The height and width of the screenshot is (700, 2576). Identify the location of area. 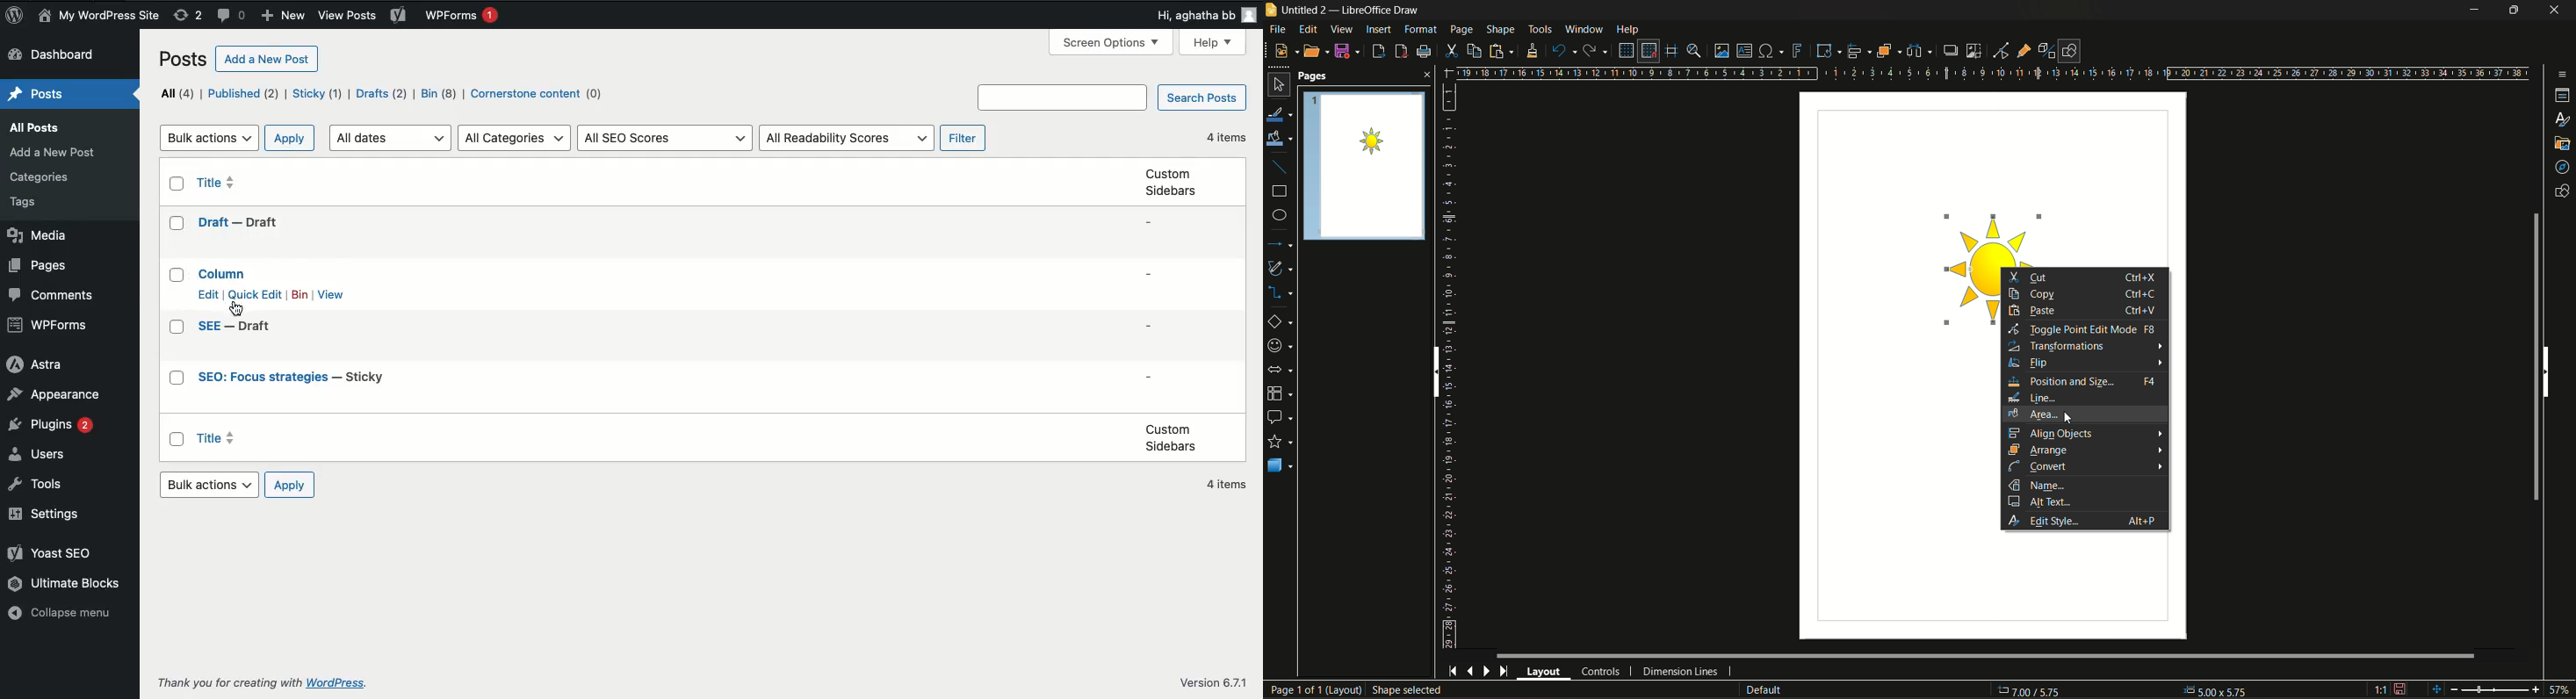
(2033, 414).